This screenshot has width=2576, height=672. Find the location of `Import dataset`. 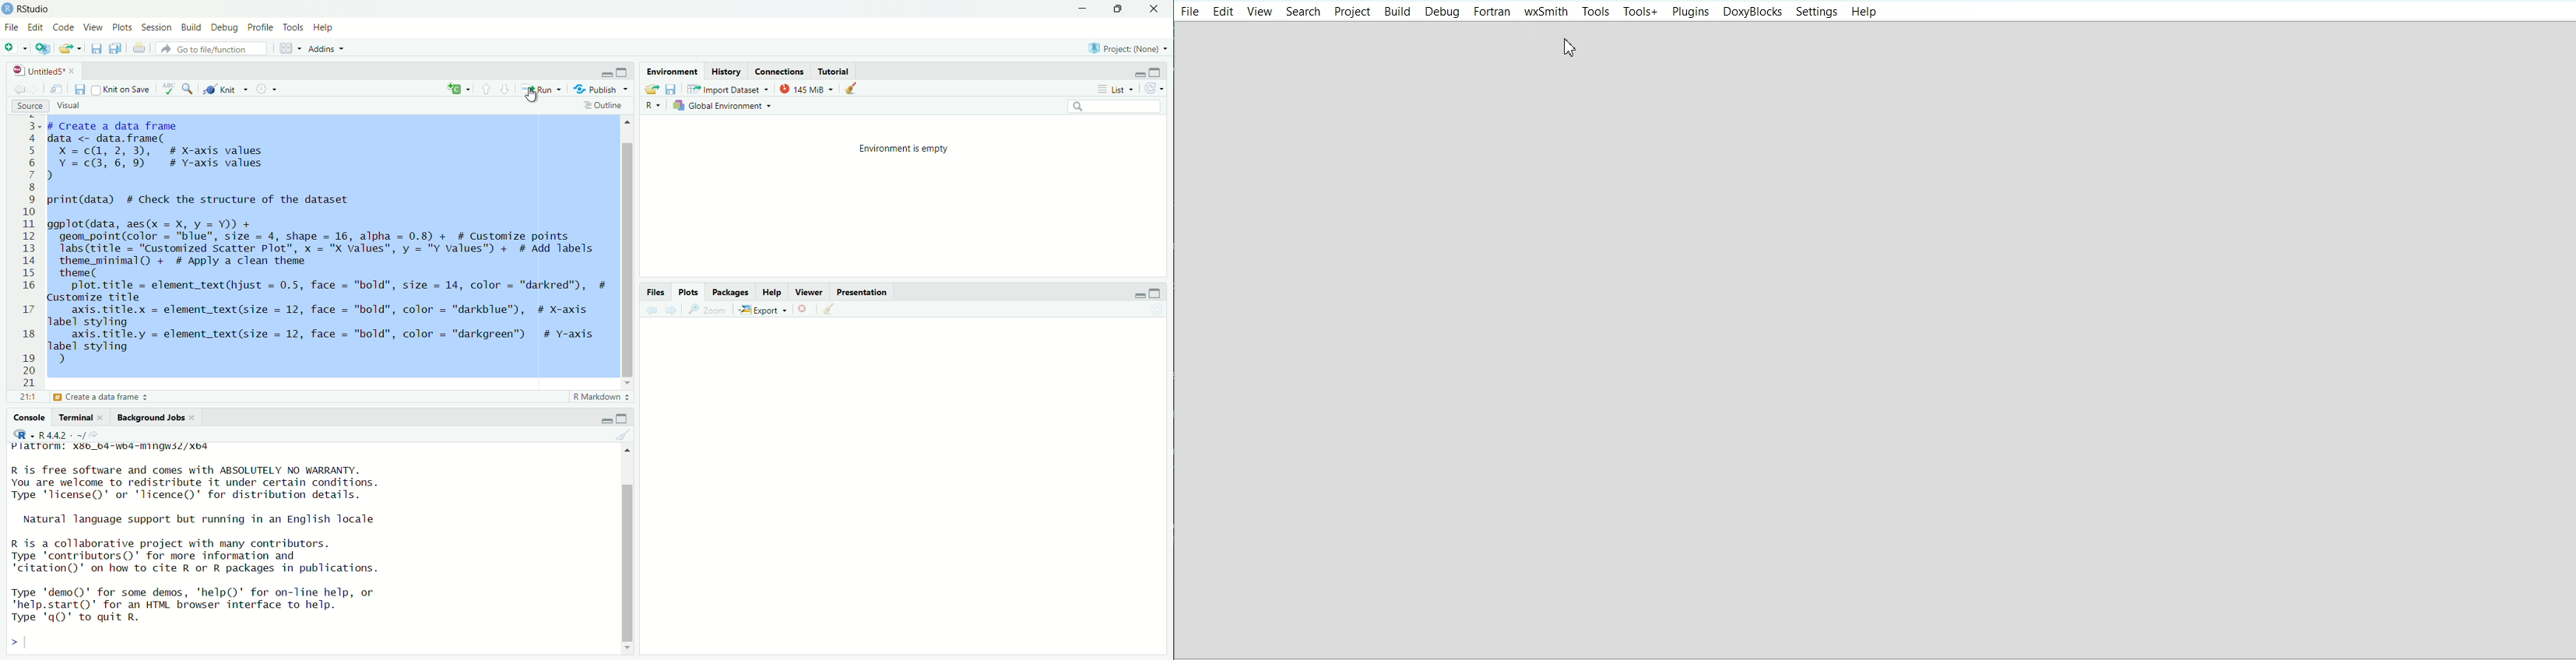

Import dataset is located at coordinates (729, 89).